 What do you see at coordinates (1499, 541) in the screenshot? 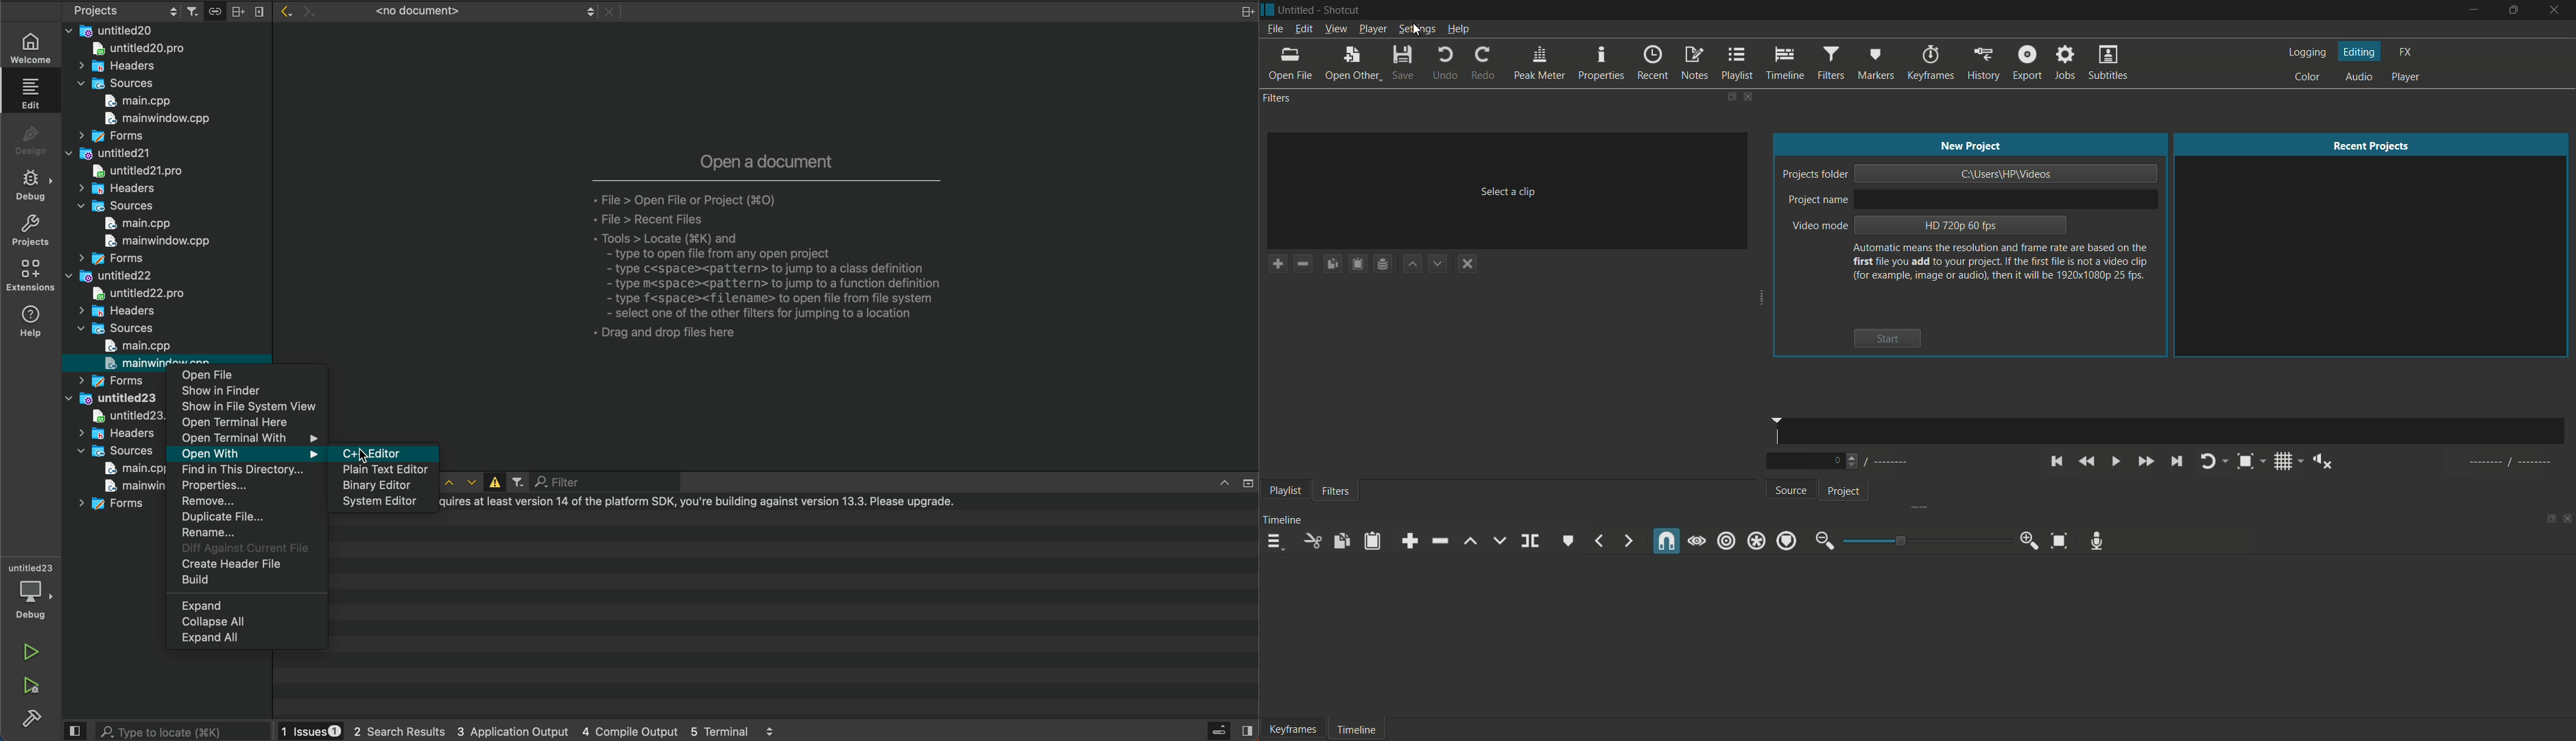
I see `overwrite` at bounding box center [1499, 541].